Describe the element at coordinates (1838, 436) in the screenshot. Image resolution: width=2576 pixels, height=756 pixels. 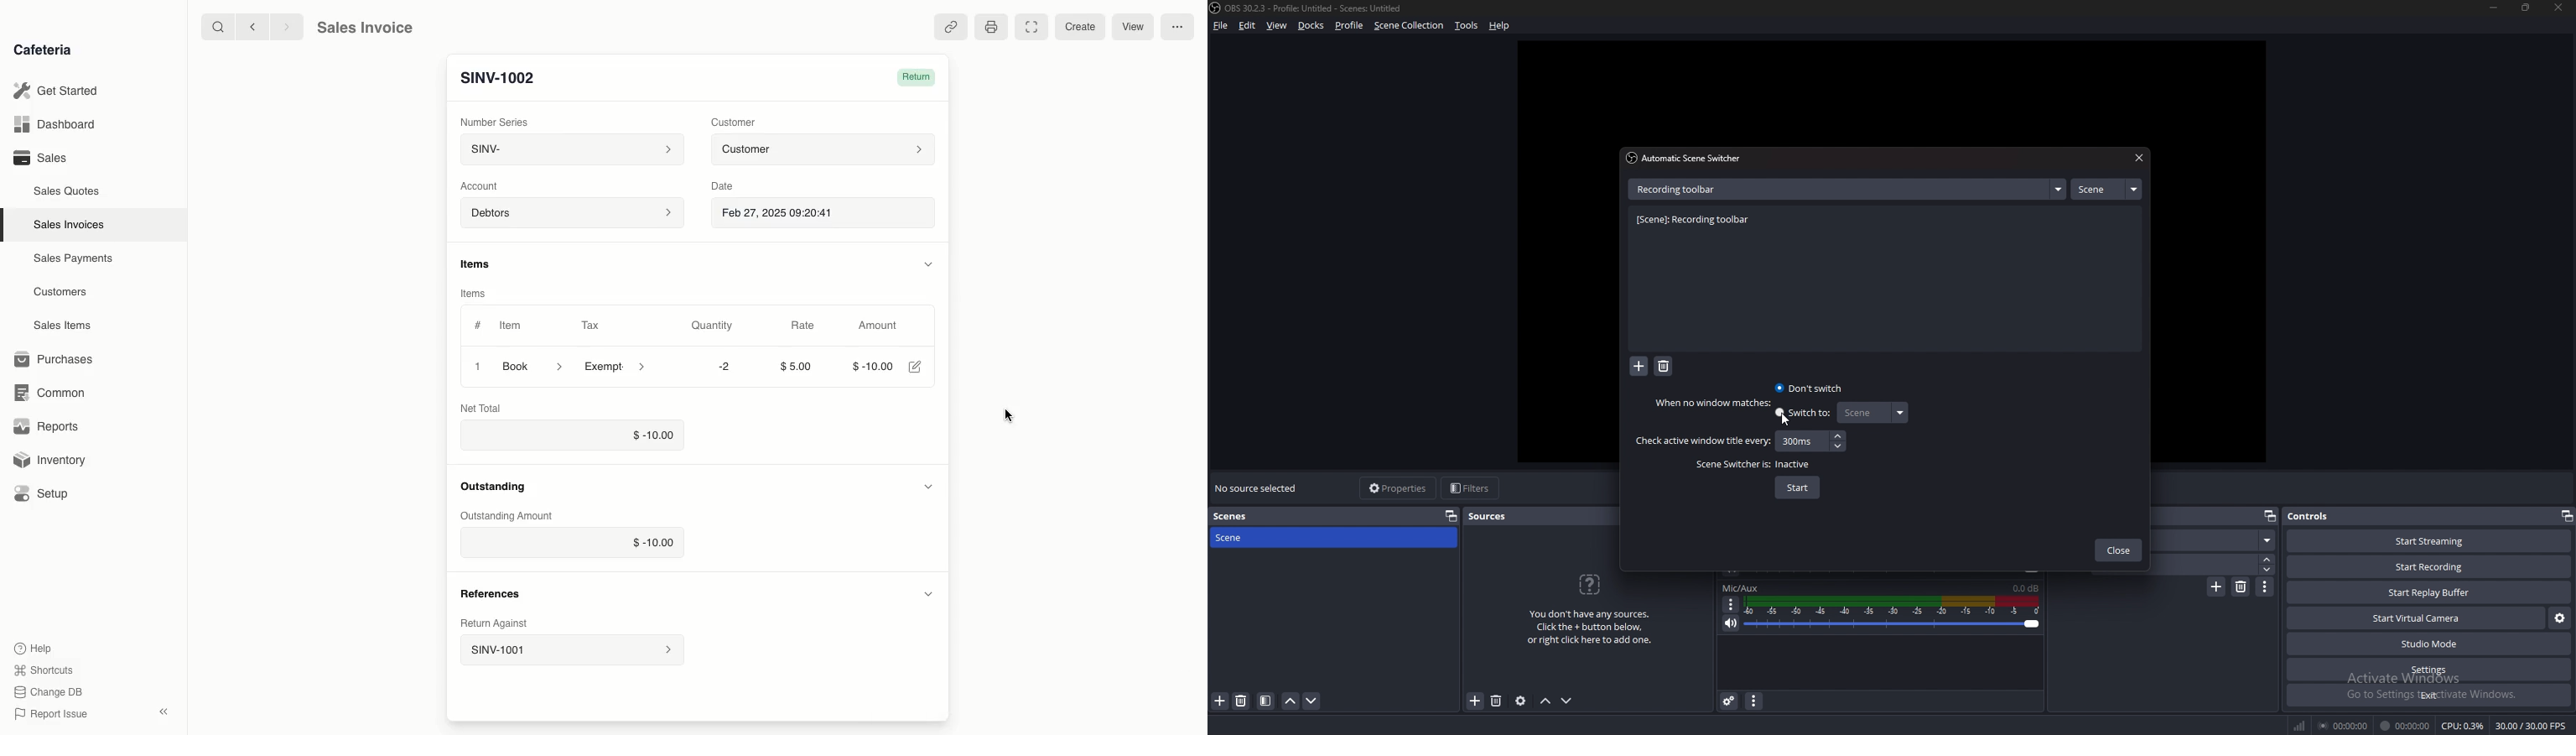
I see `increase time` at that location.